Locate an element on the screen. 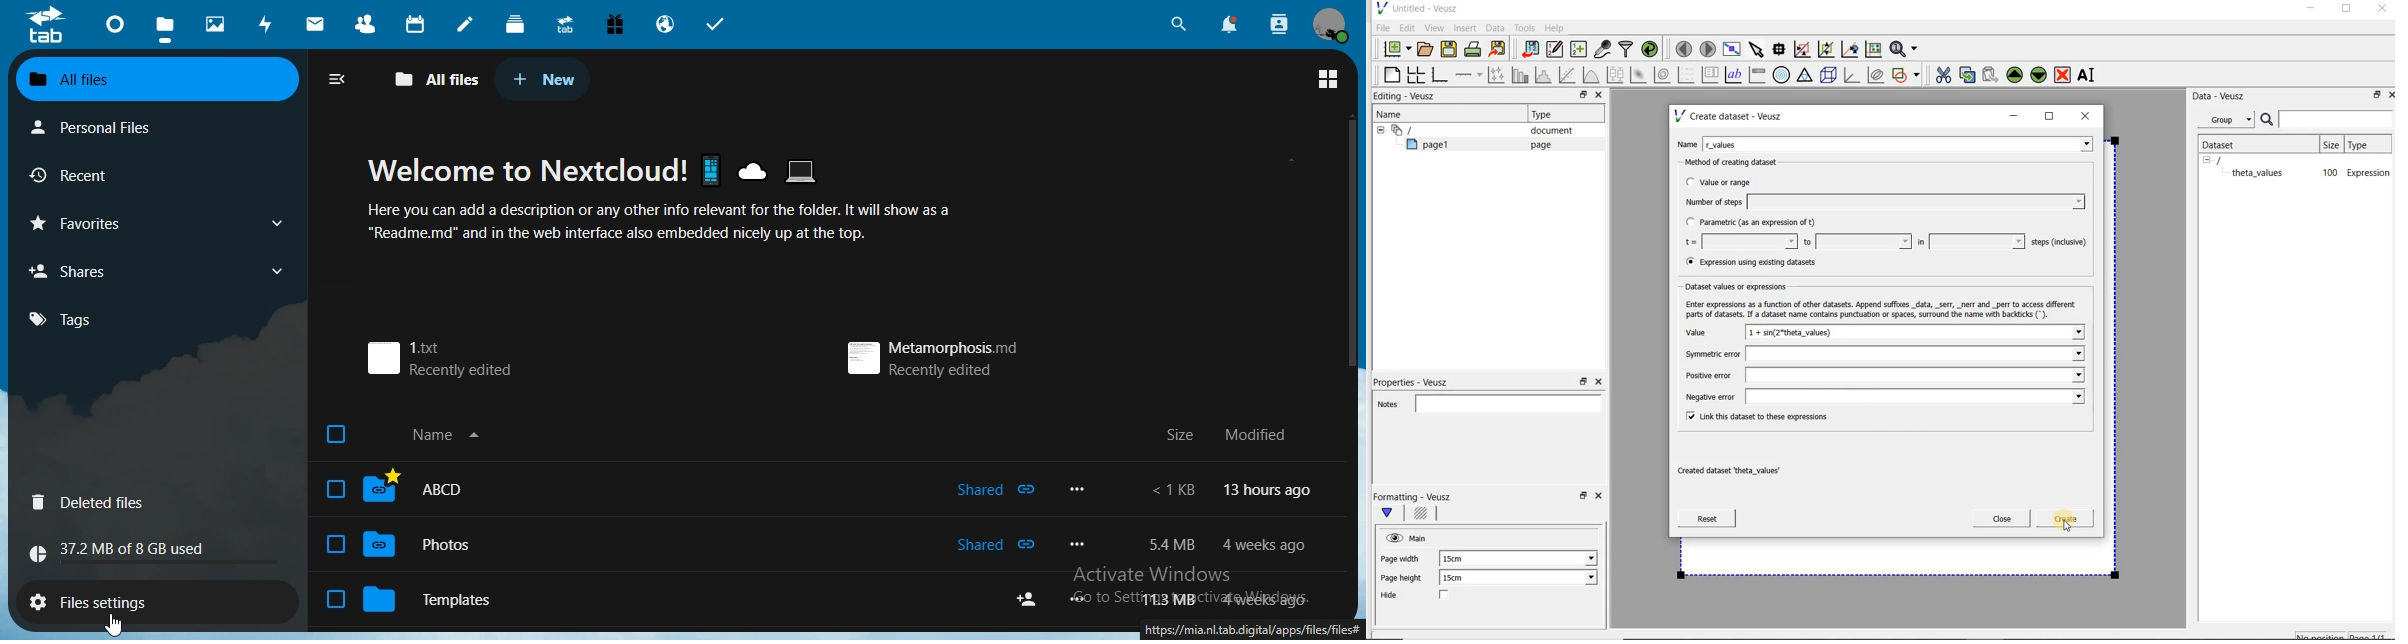 The image size is (2408, 644). restore down is located at coordinates (1580, 96).